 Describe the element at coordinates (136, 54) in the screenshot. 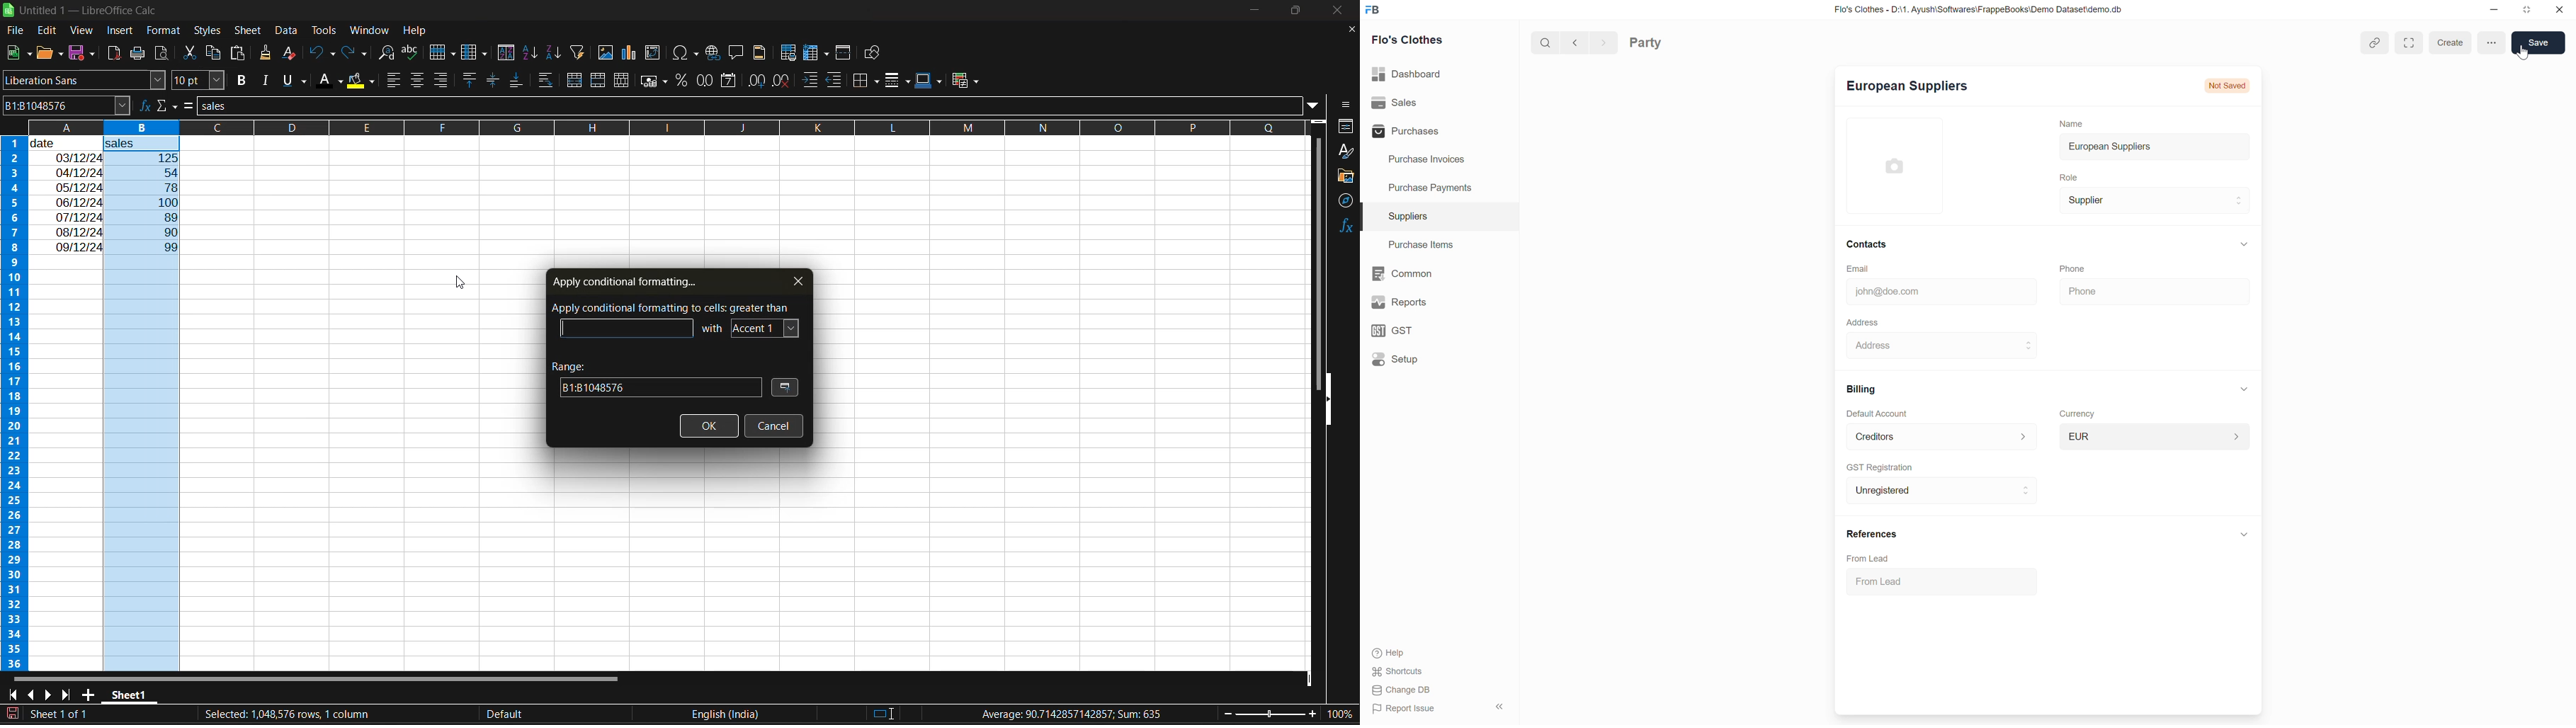

I see `print` at that location.